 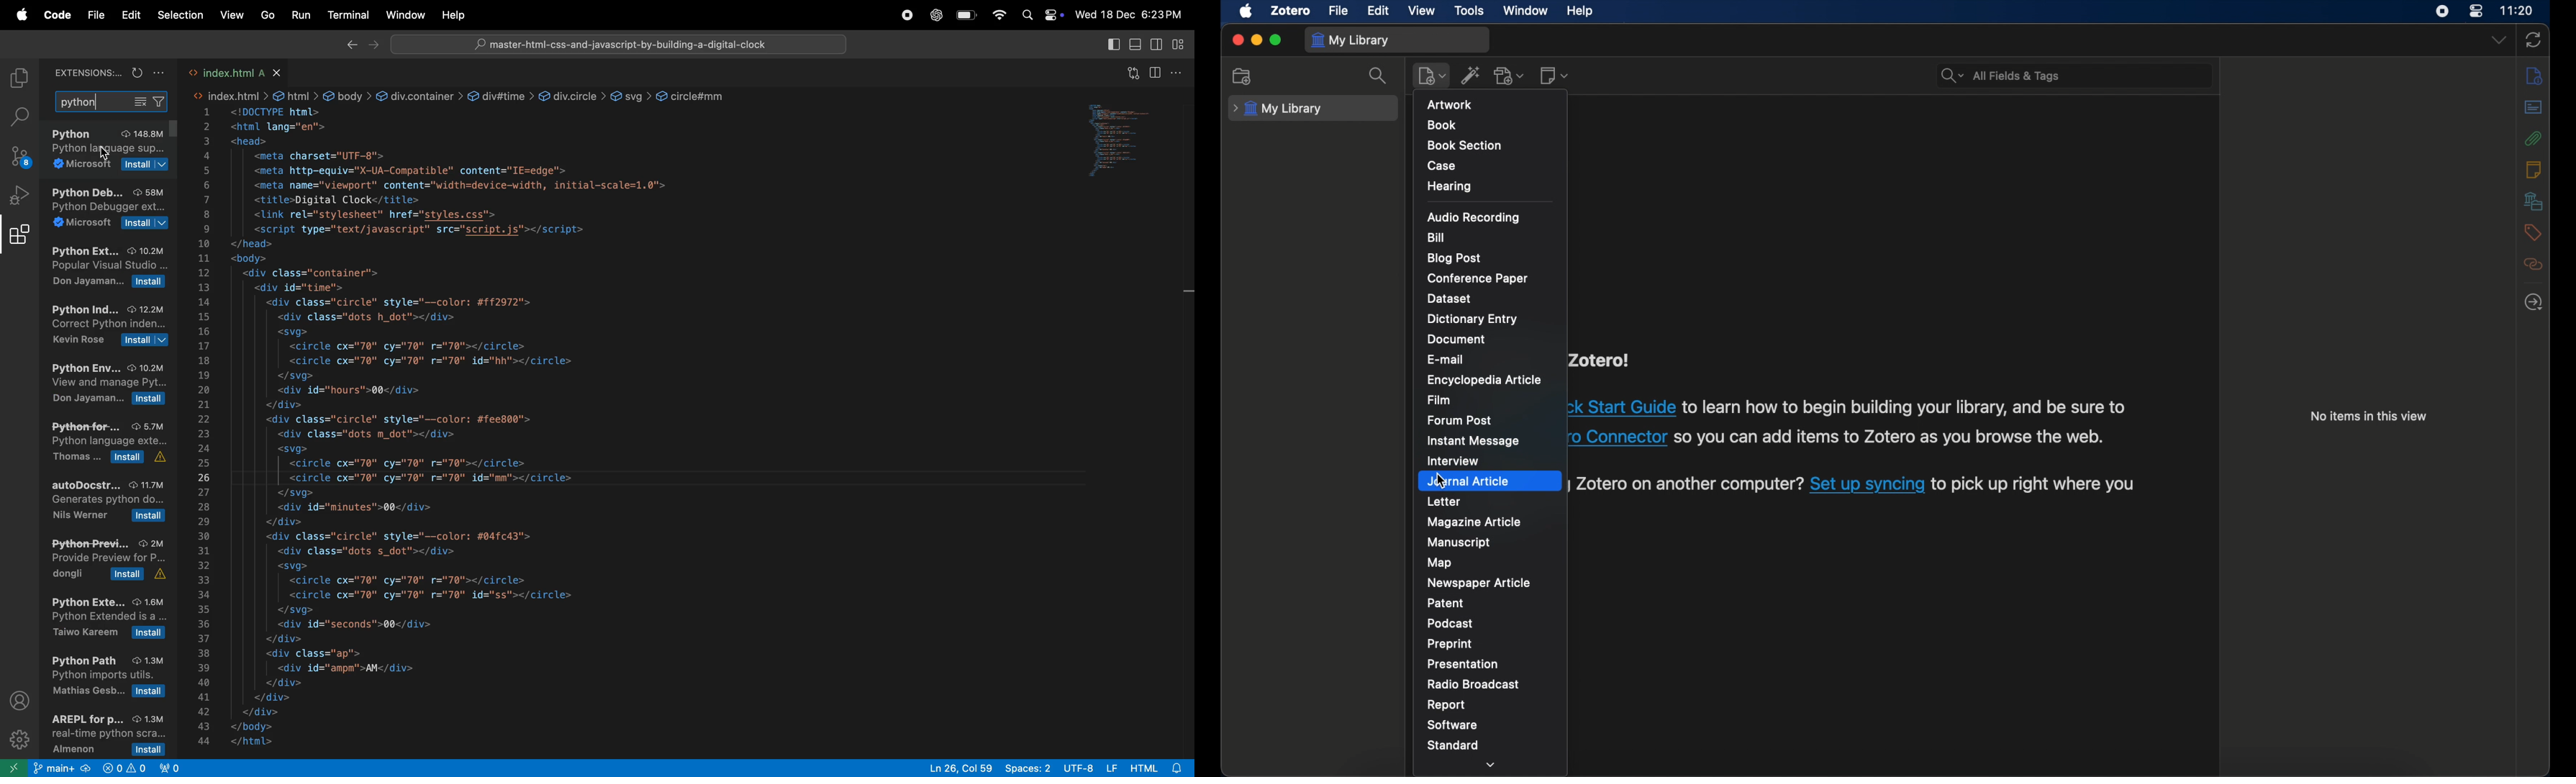 I want to click on Zotero!
ck Start Guide to learn how to begin building your library, and be sure to
0 Connector so you can add items to Zotero as you browse the web.

J | Zotero on another computer? Set up syncing to pick up right where you, so click(x=1856, y=431).